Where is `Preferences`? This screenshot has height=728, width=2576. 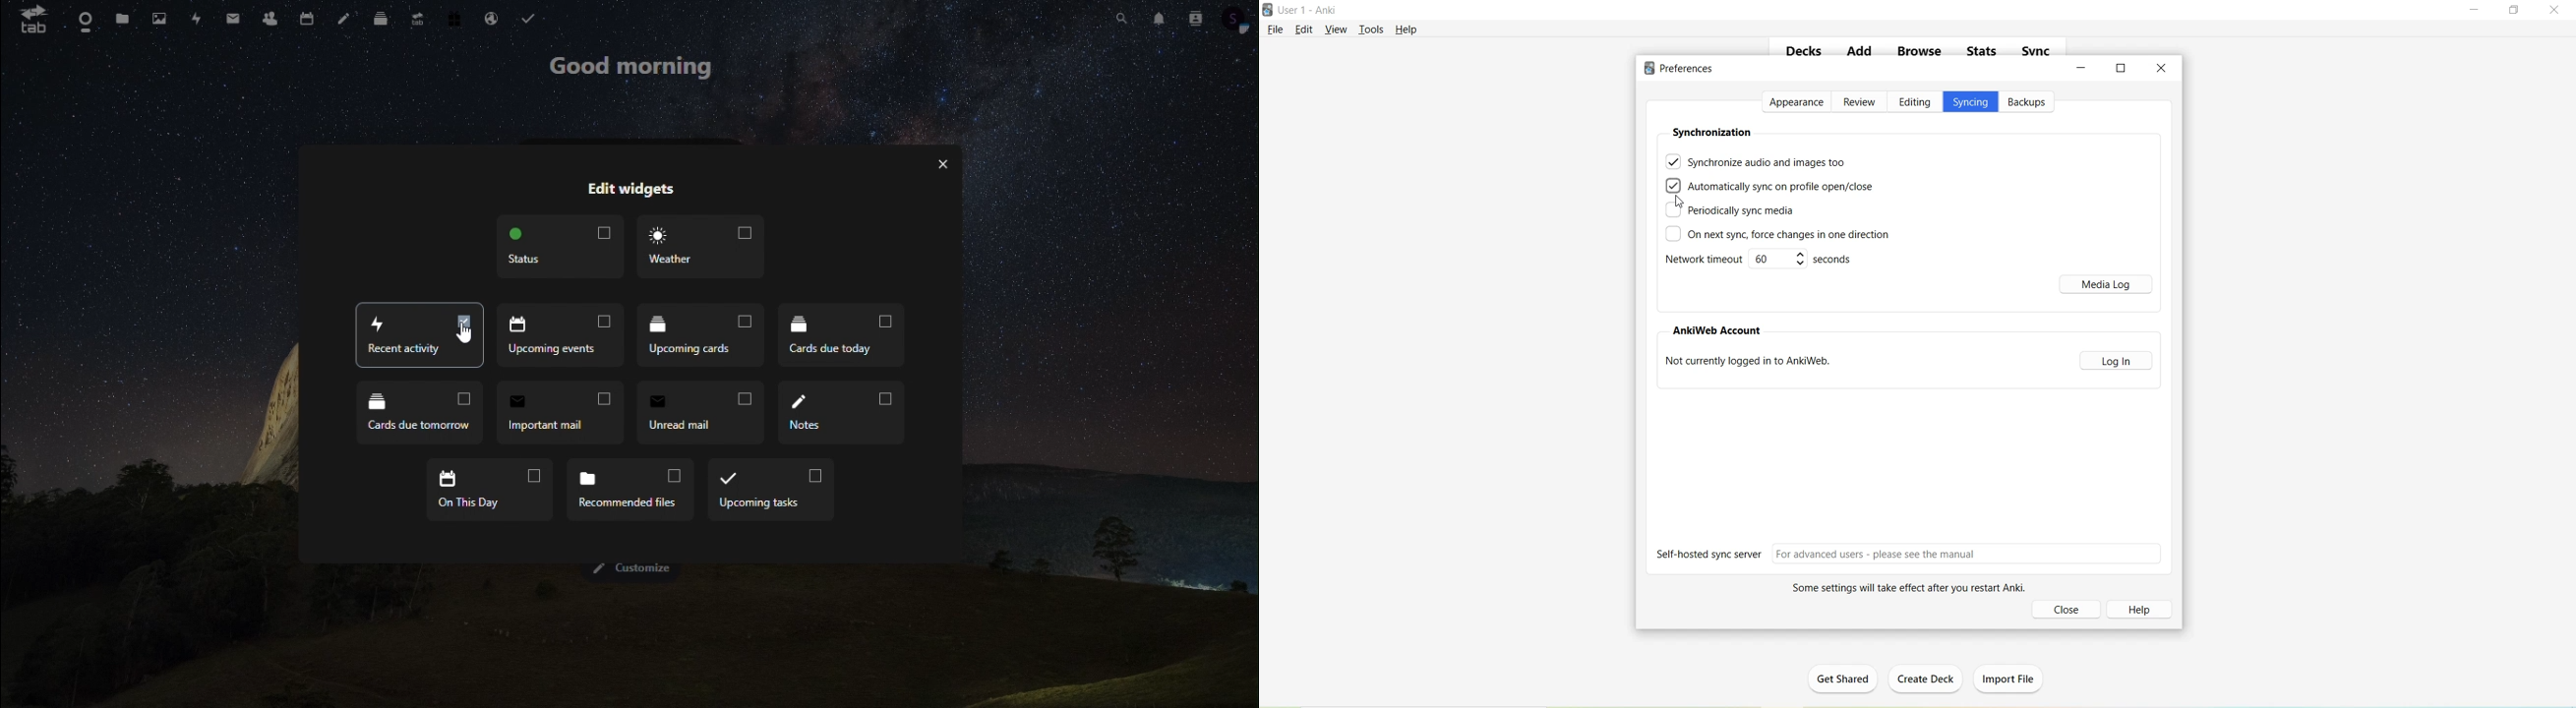 Preferences is located at coordinates (1683, 69).